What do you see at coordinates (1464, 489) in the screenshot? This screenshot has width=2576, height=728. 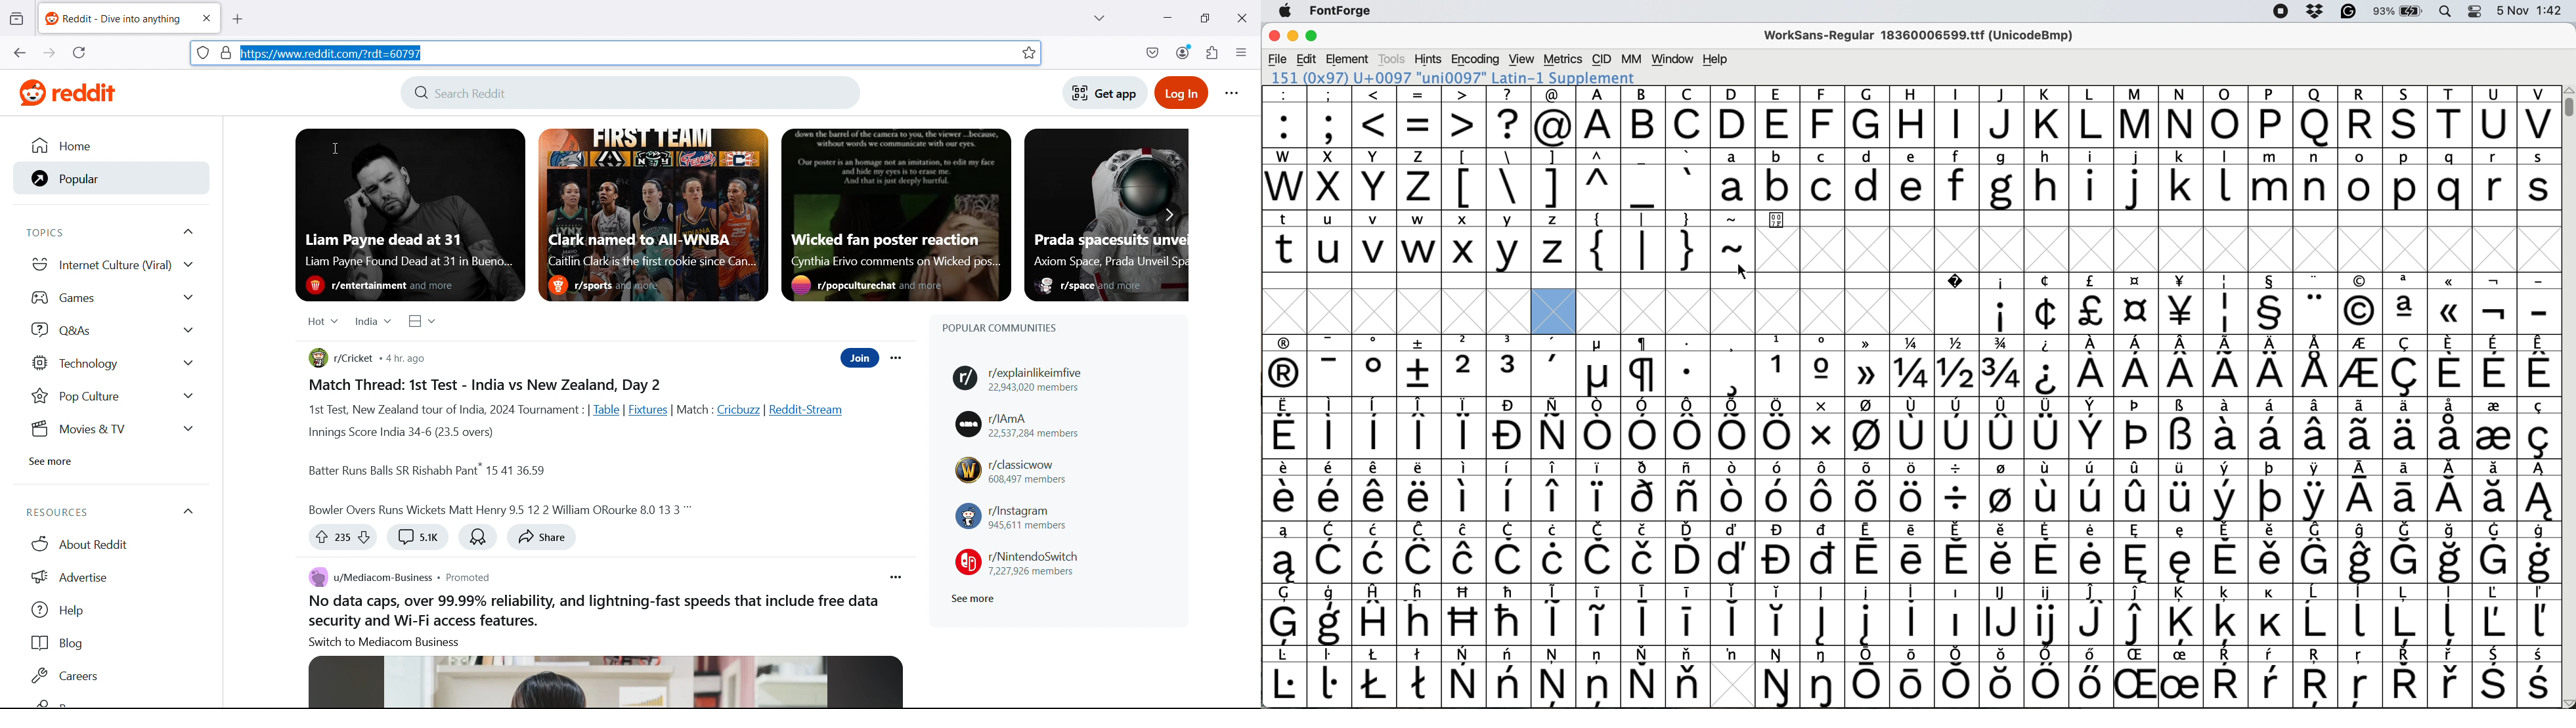 I see `symbol` at bounding box center [1464, 489].